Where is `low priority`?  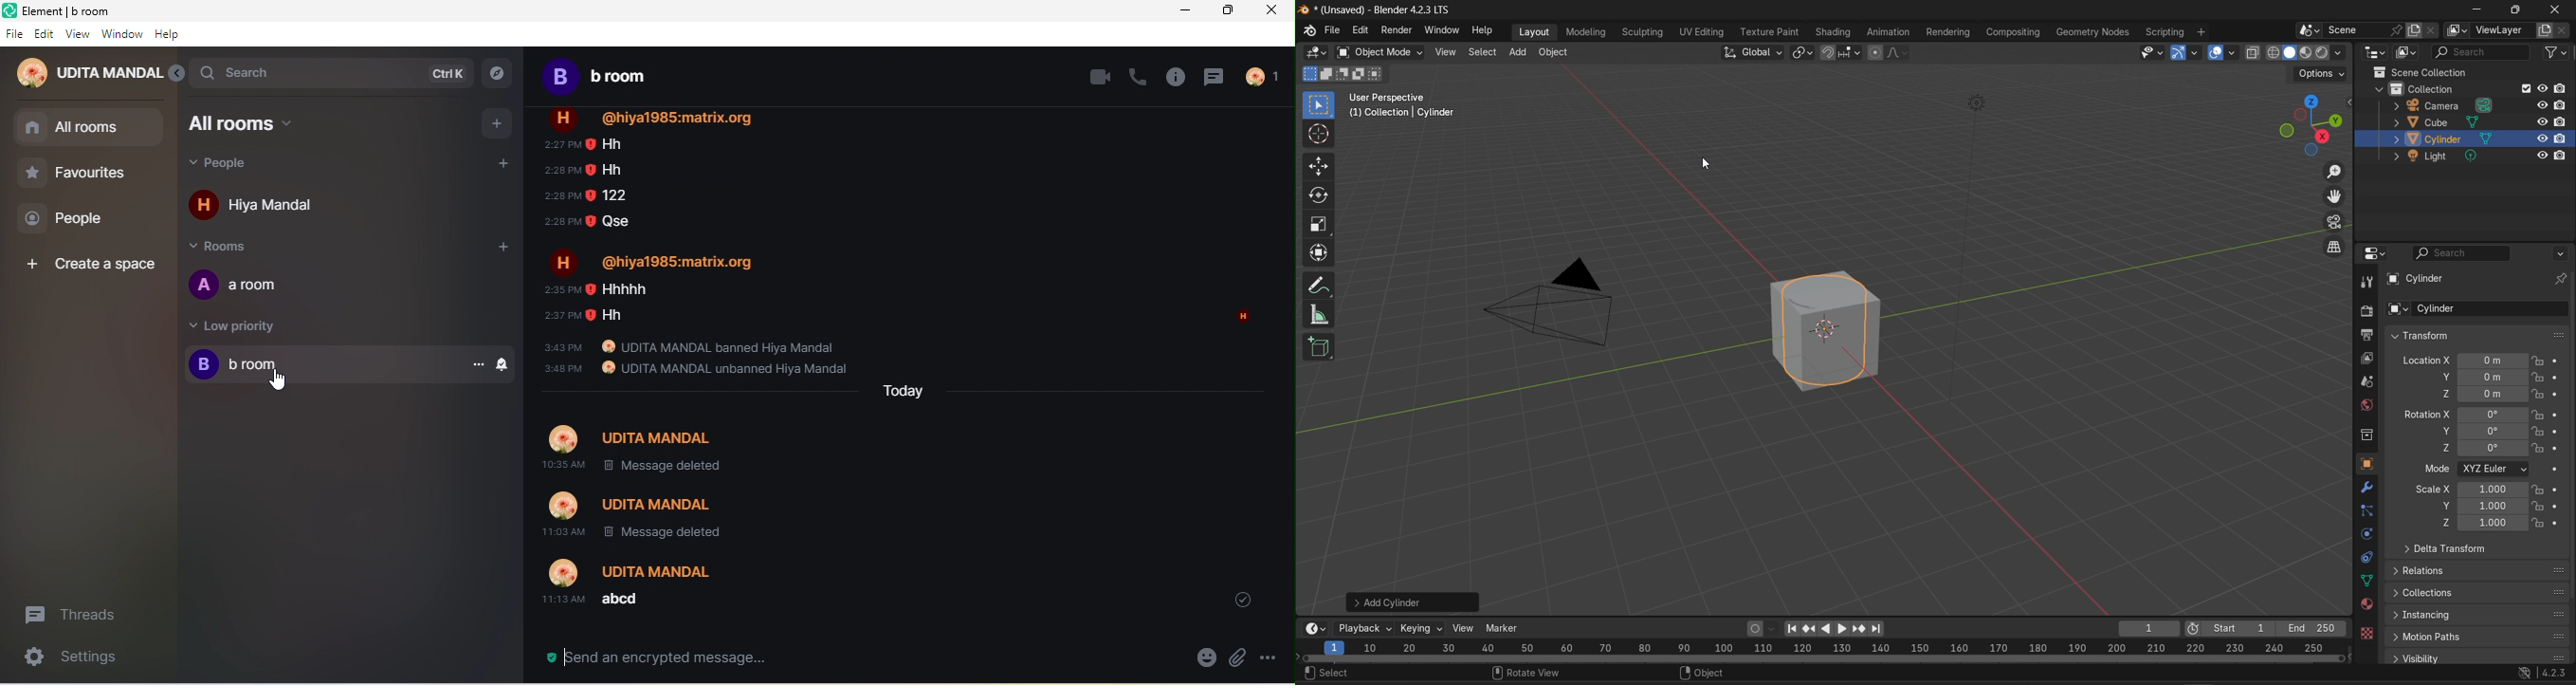
low priority is located at coordinates (260, 326).